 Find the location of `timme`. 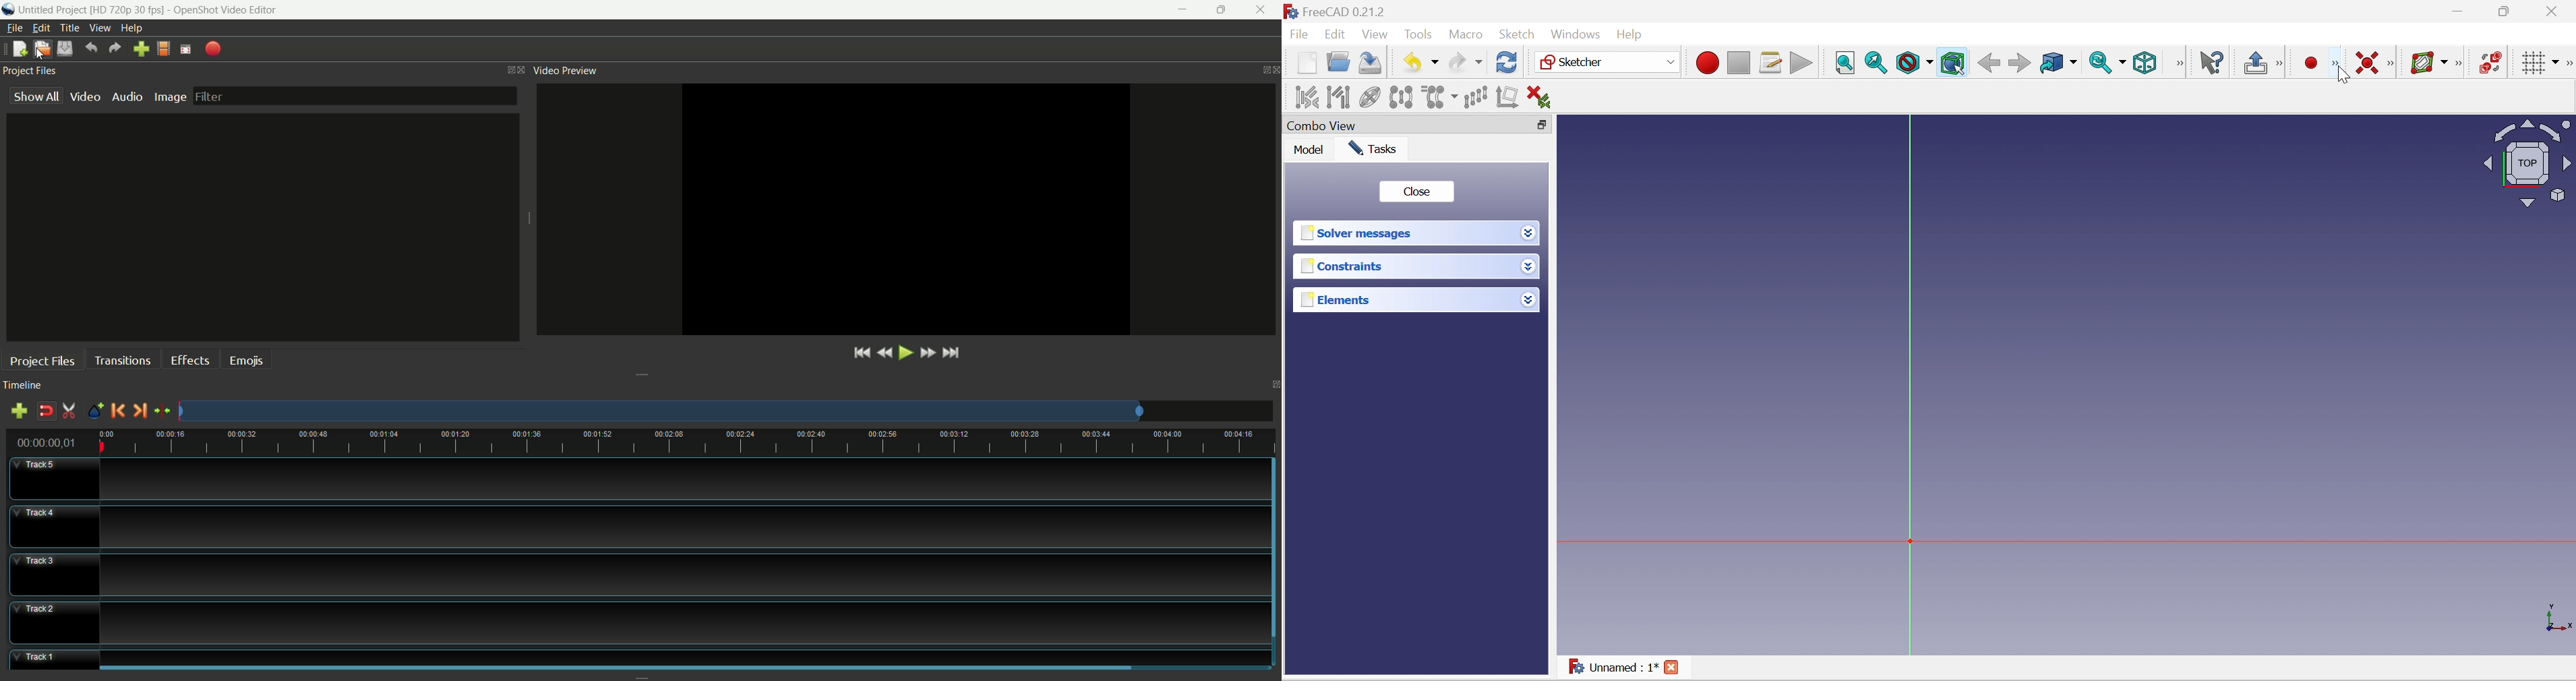

timme is located at coordinates (51, 443).